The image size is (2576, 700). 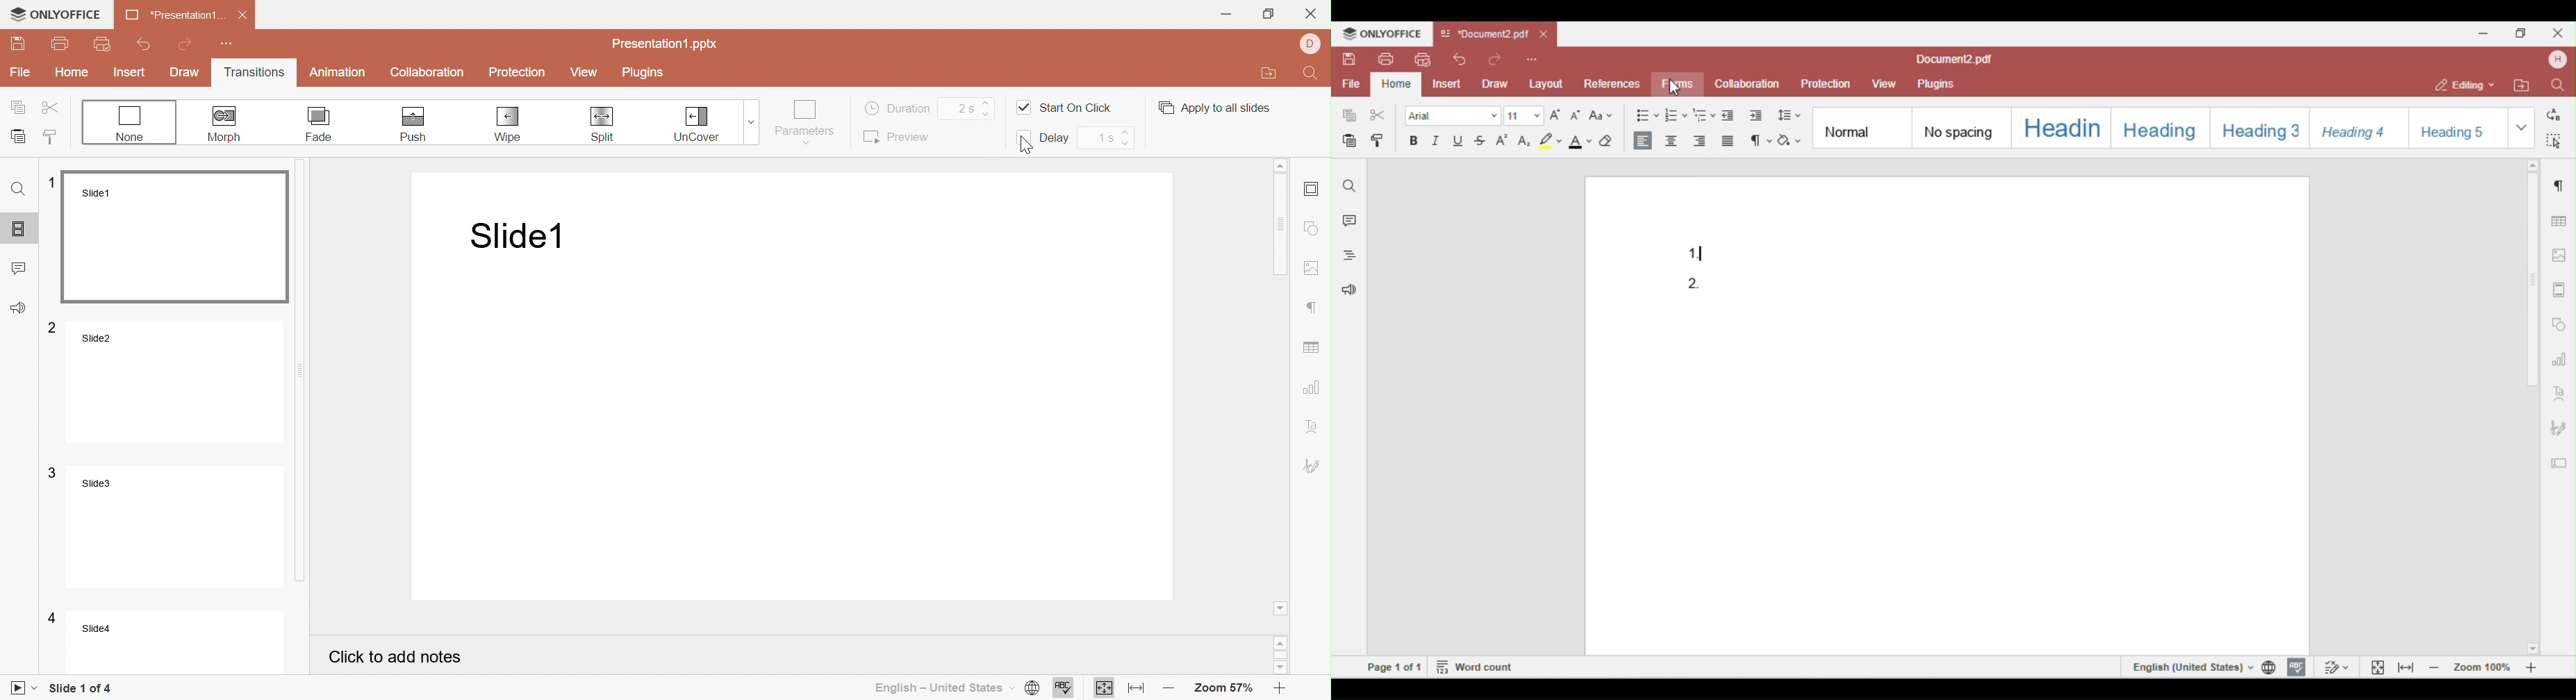 I want to click on Signature, so click(x=1314, y=466).